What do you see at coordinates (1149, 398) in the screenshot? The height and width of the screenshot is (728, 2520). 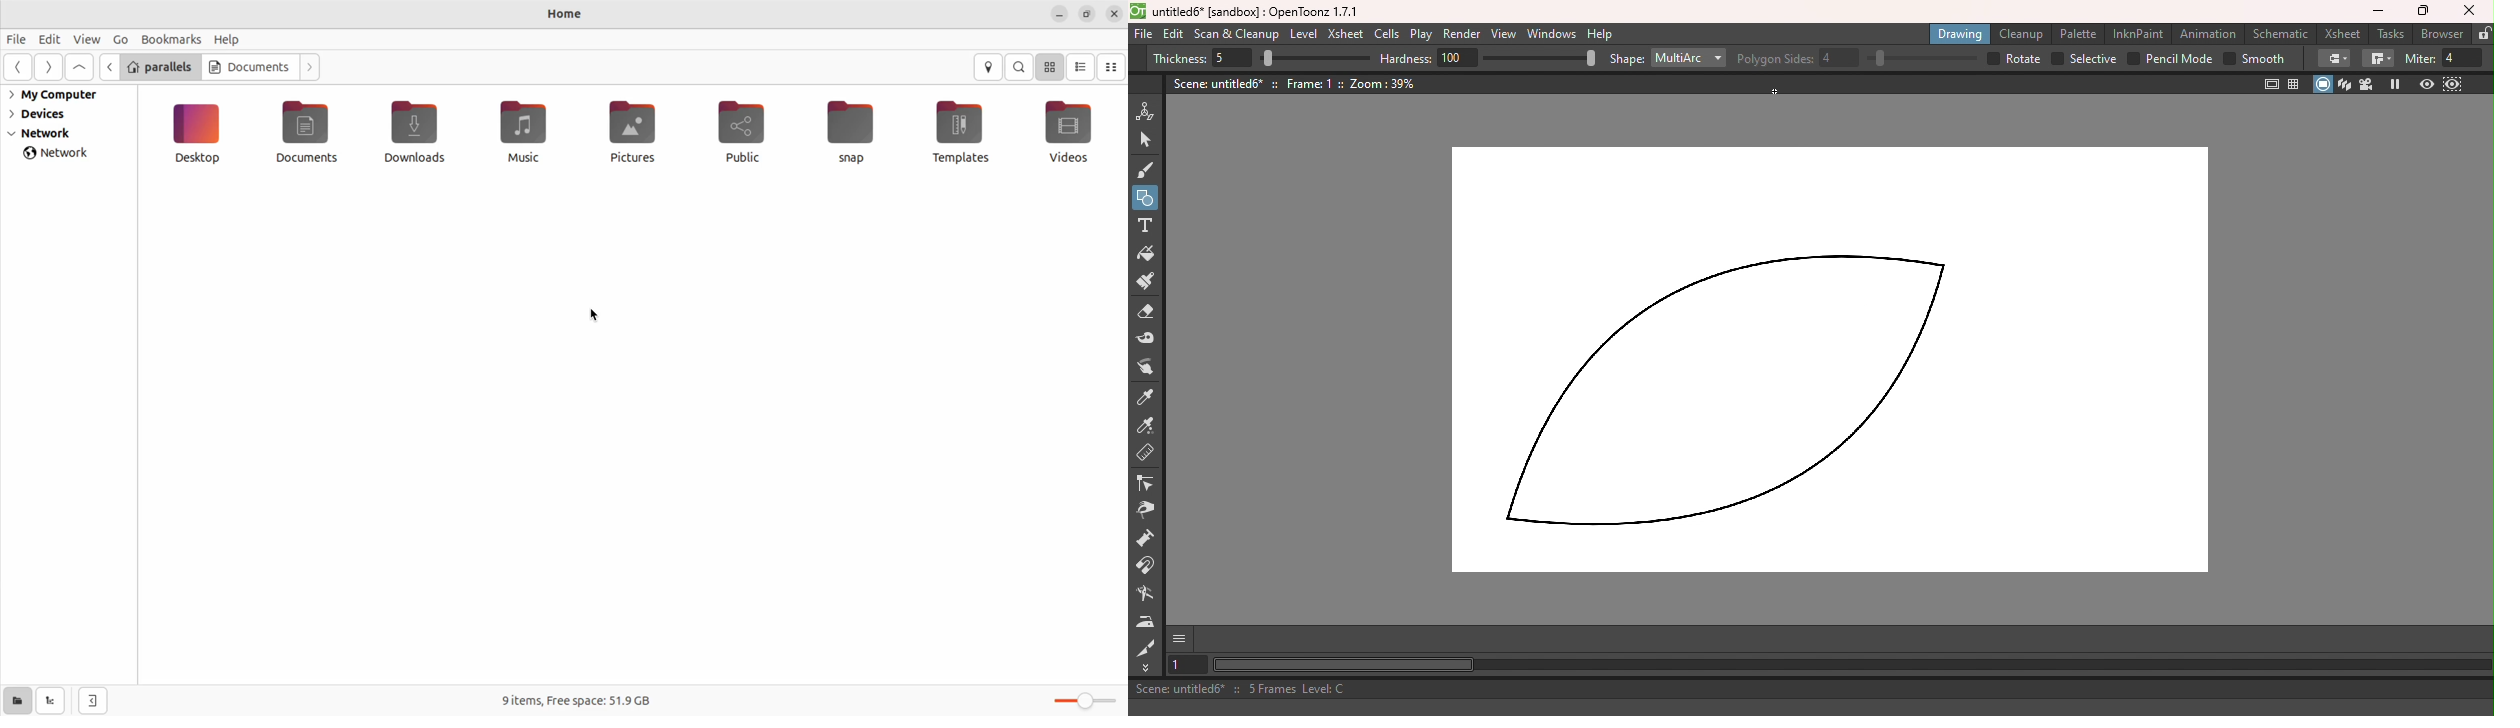 I see `Style picker tool` at bounding box center [1149, 398].